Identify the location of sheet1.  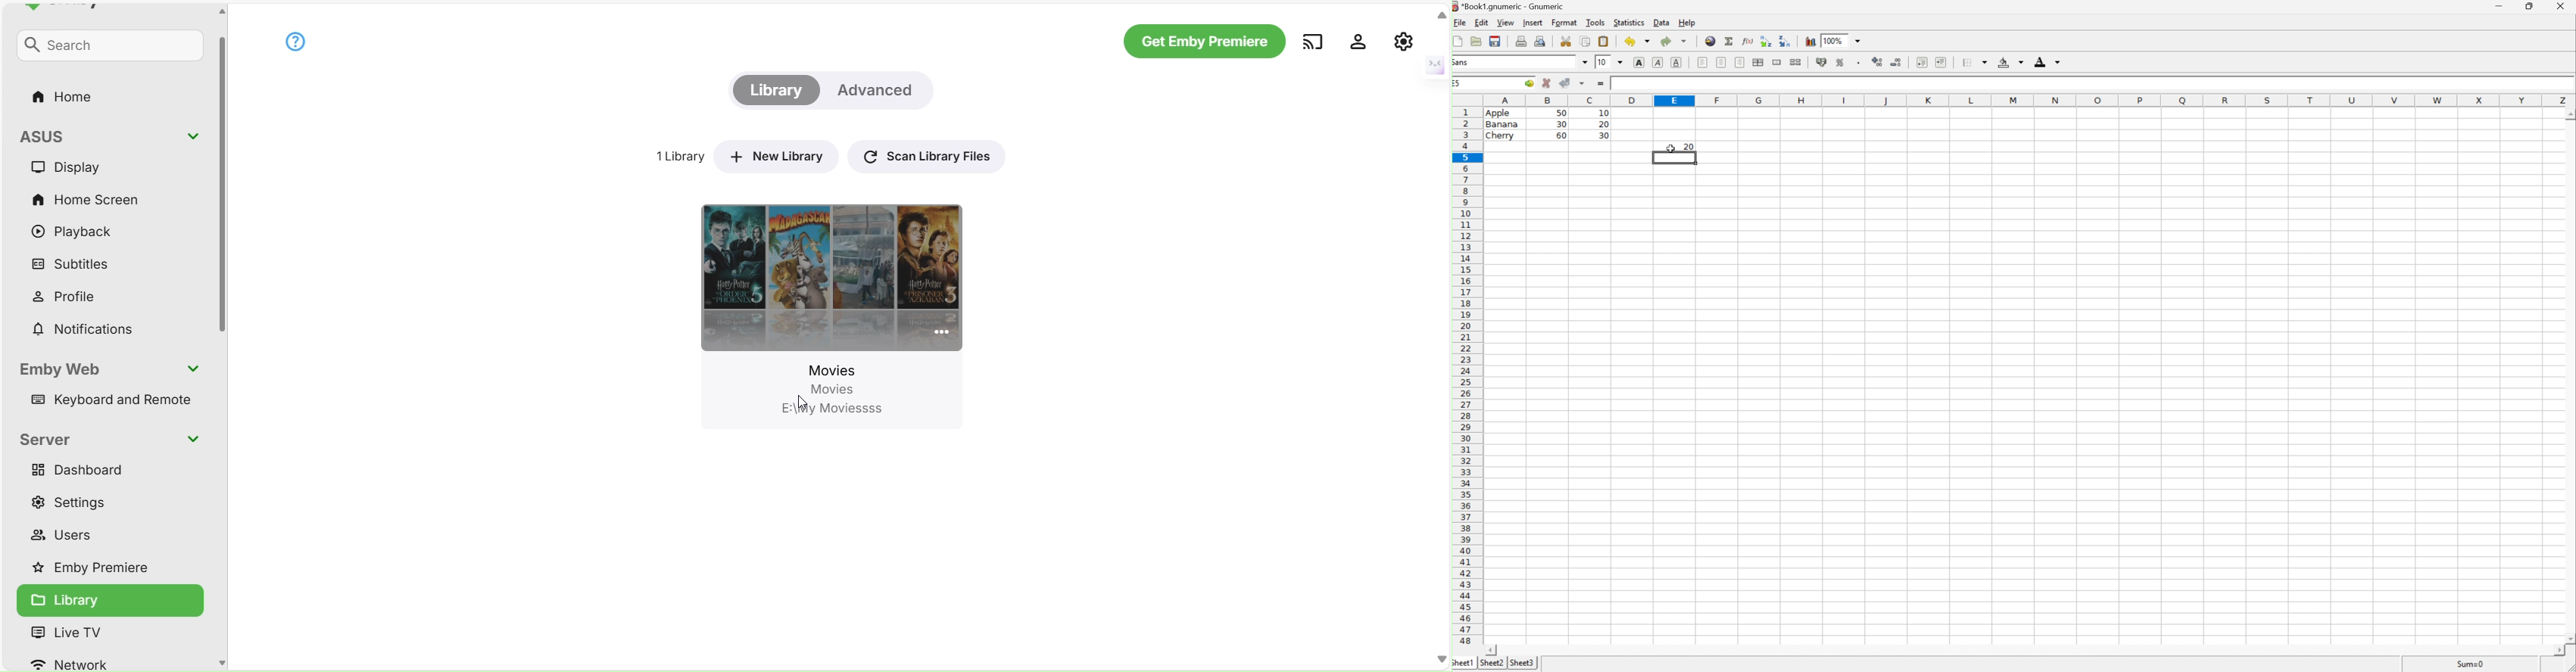
(1463, 664).